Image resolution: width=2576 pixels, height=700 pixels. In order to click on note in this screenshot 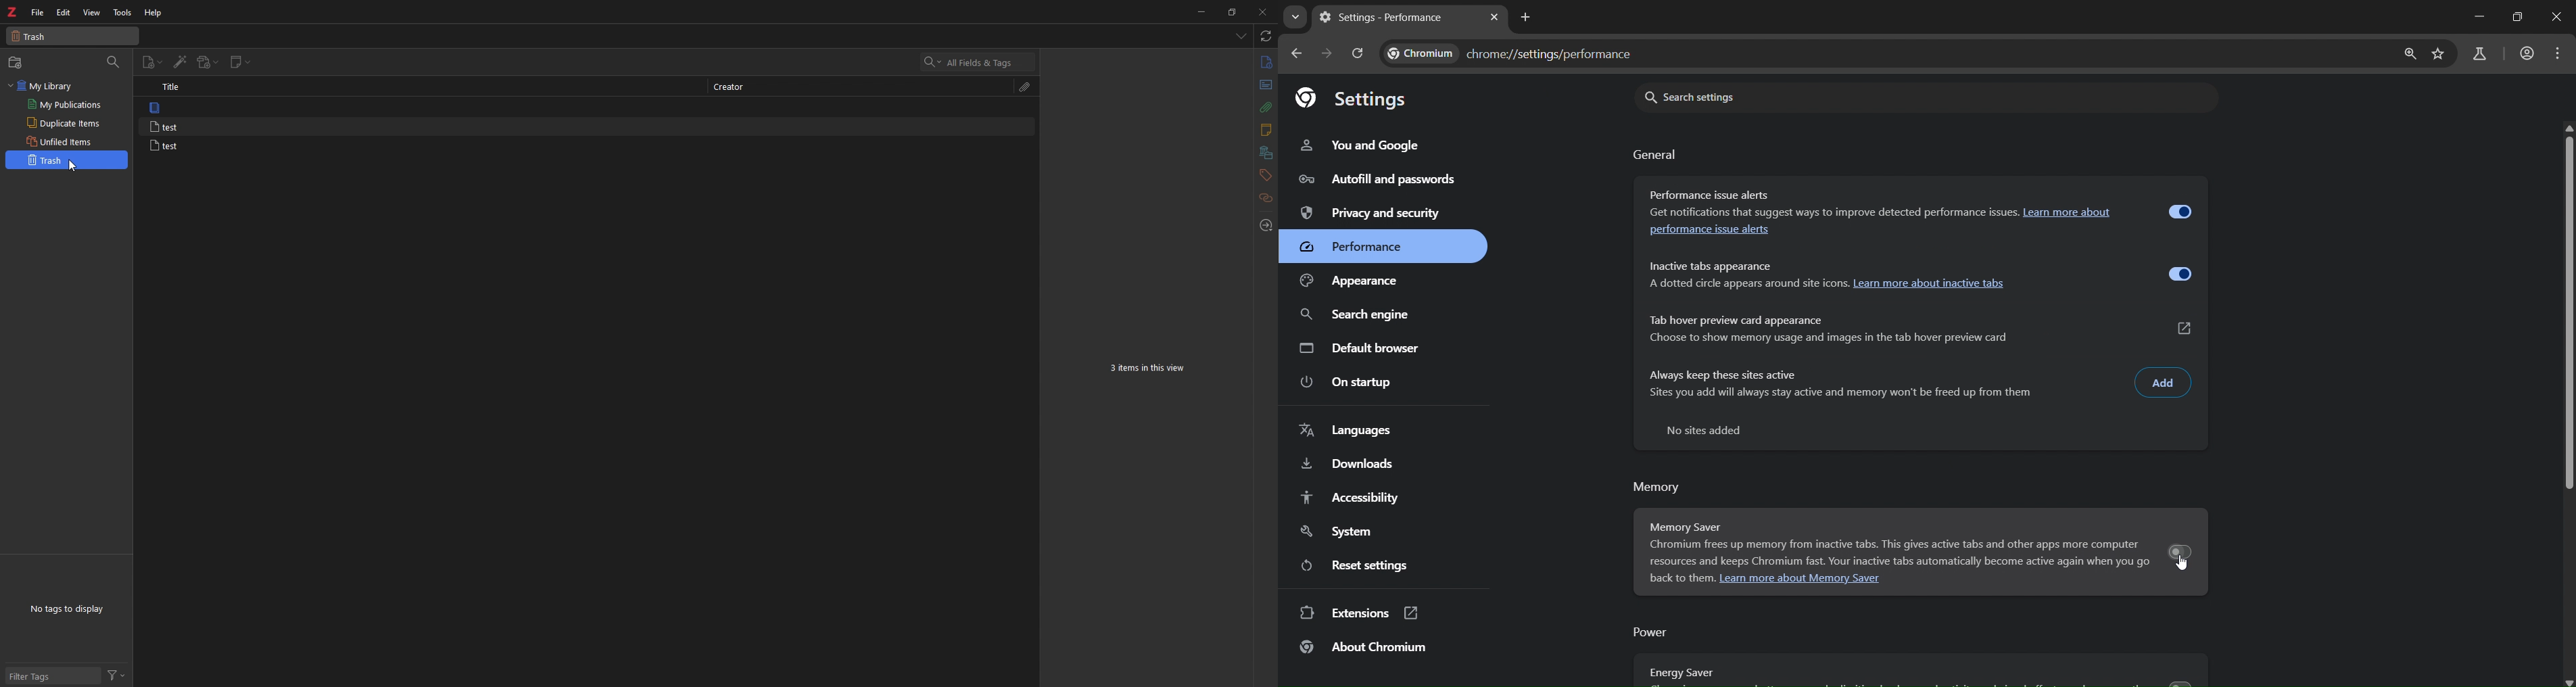, I will do `click(216, 127)`.